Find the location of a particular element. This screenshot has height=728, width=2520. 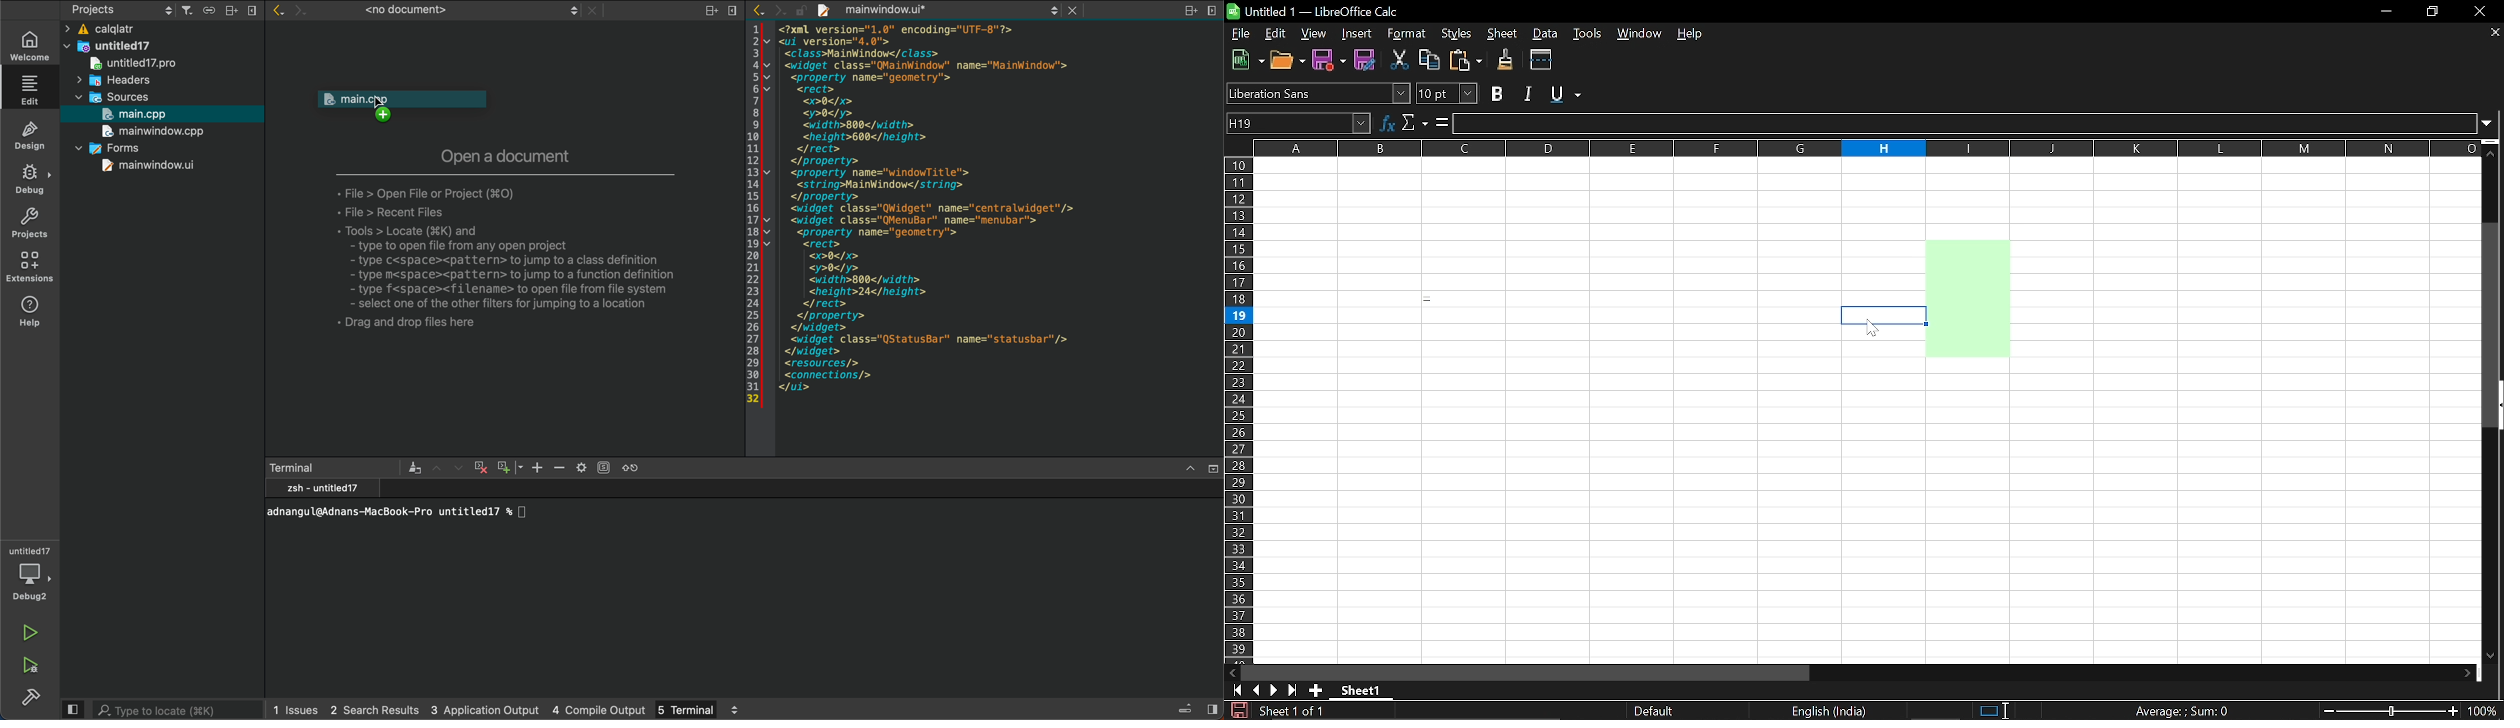

Fillable cells is located at coordinates (1633, 521).